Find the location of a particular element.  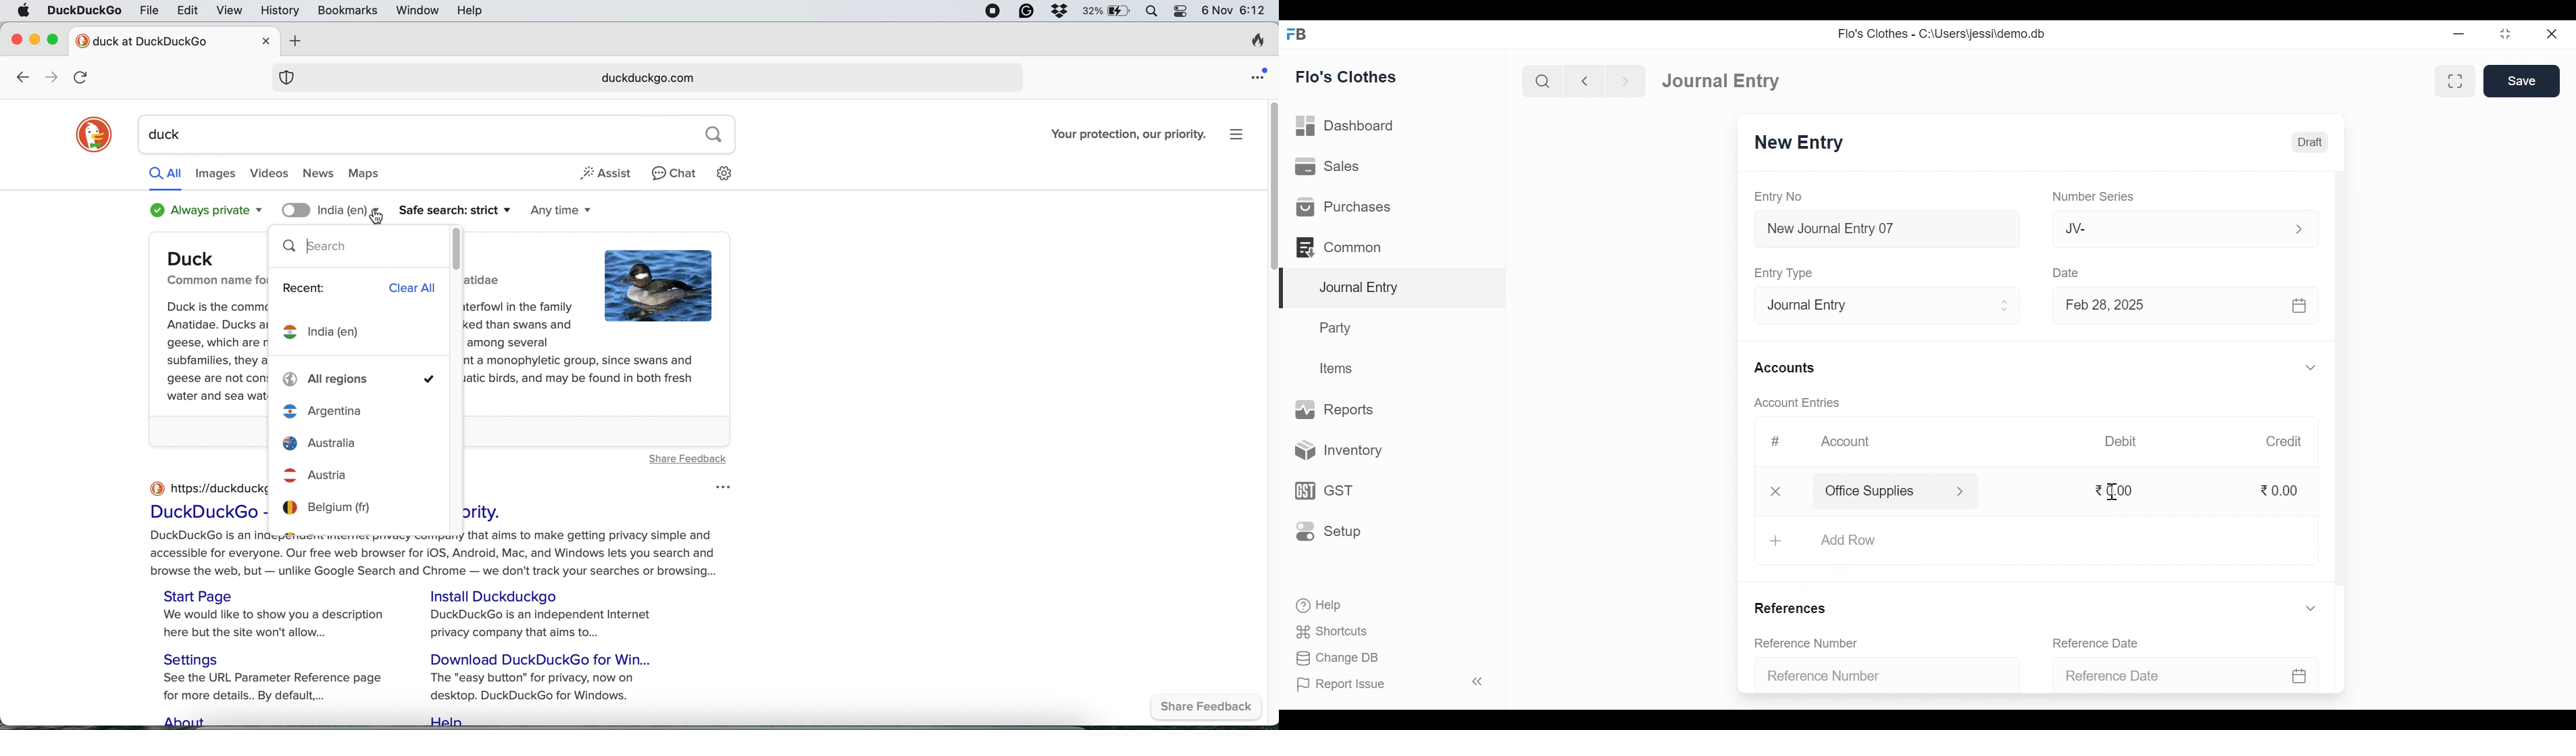

duck is located at coordinates (412, 135).